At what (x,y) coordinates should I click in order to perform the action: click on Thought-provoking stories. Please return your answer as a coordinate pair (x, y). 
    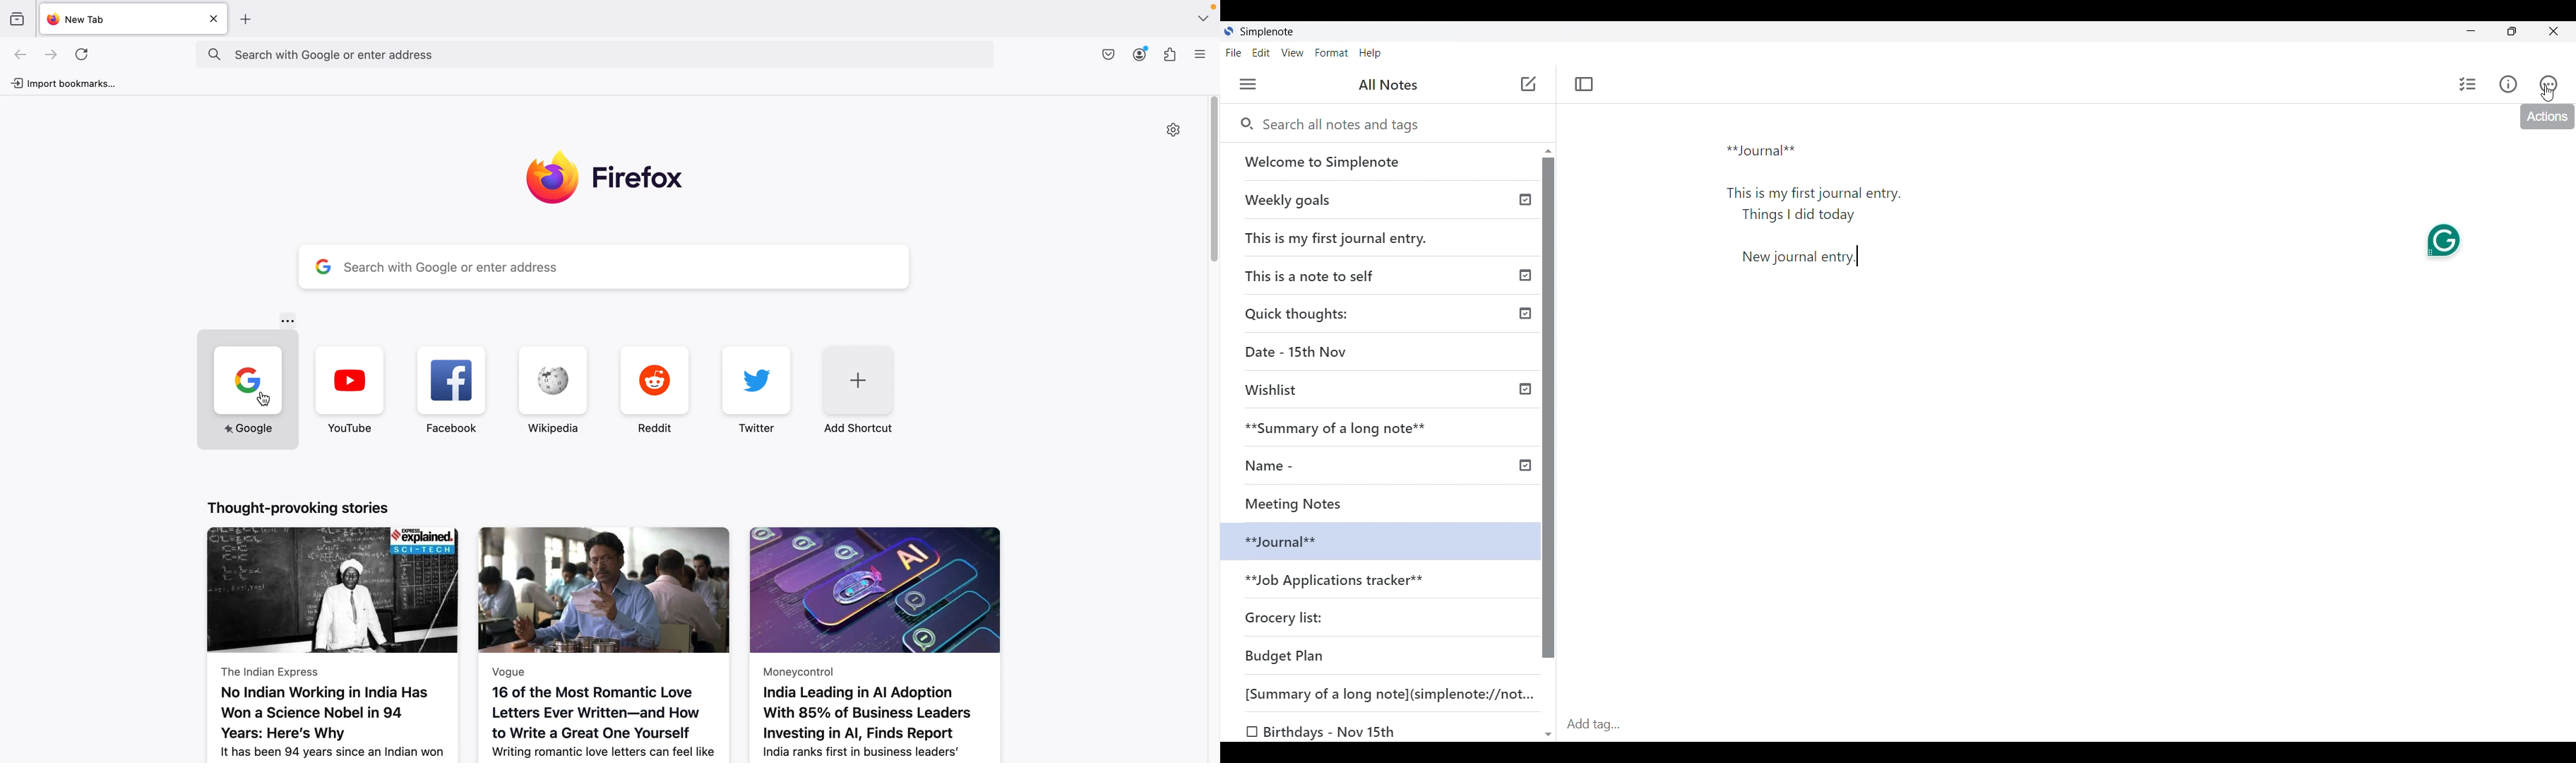
    Looking at the image, I should click on (306, 505).